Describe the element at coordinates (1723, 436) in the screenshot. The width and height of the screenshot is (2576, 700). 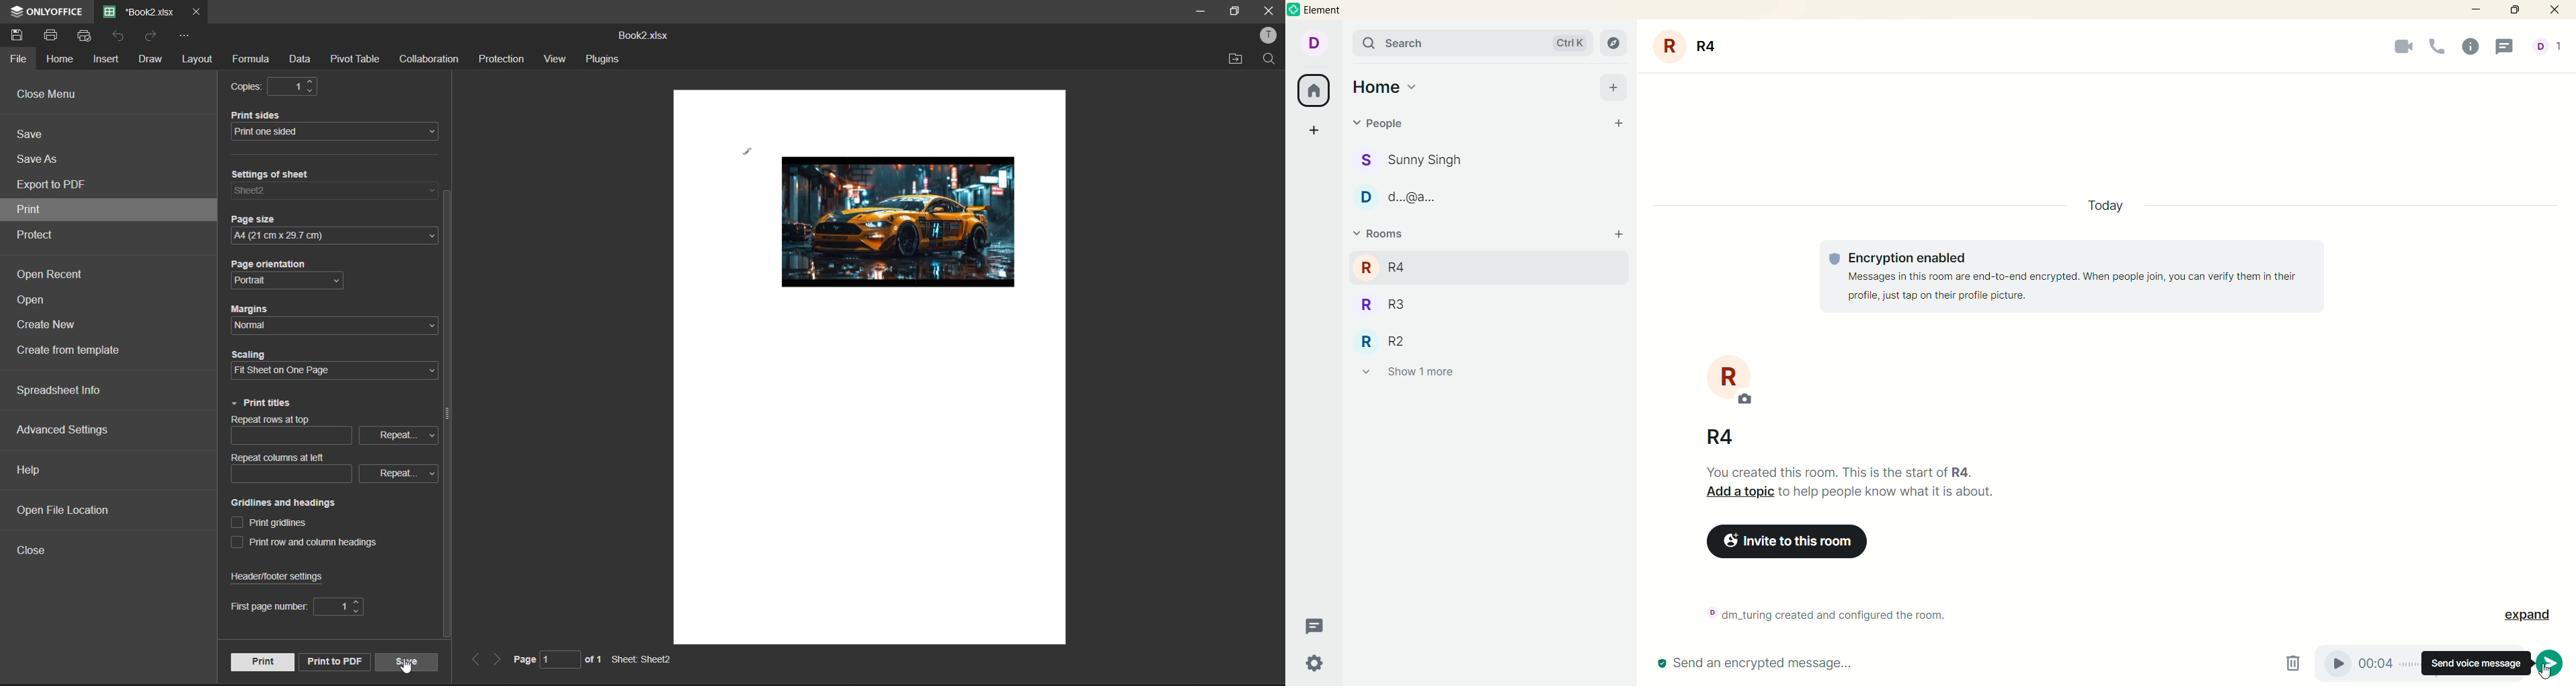
I see `room name` at that location.